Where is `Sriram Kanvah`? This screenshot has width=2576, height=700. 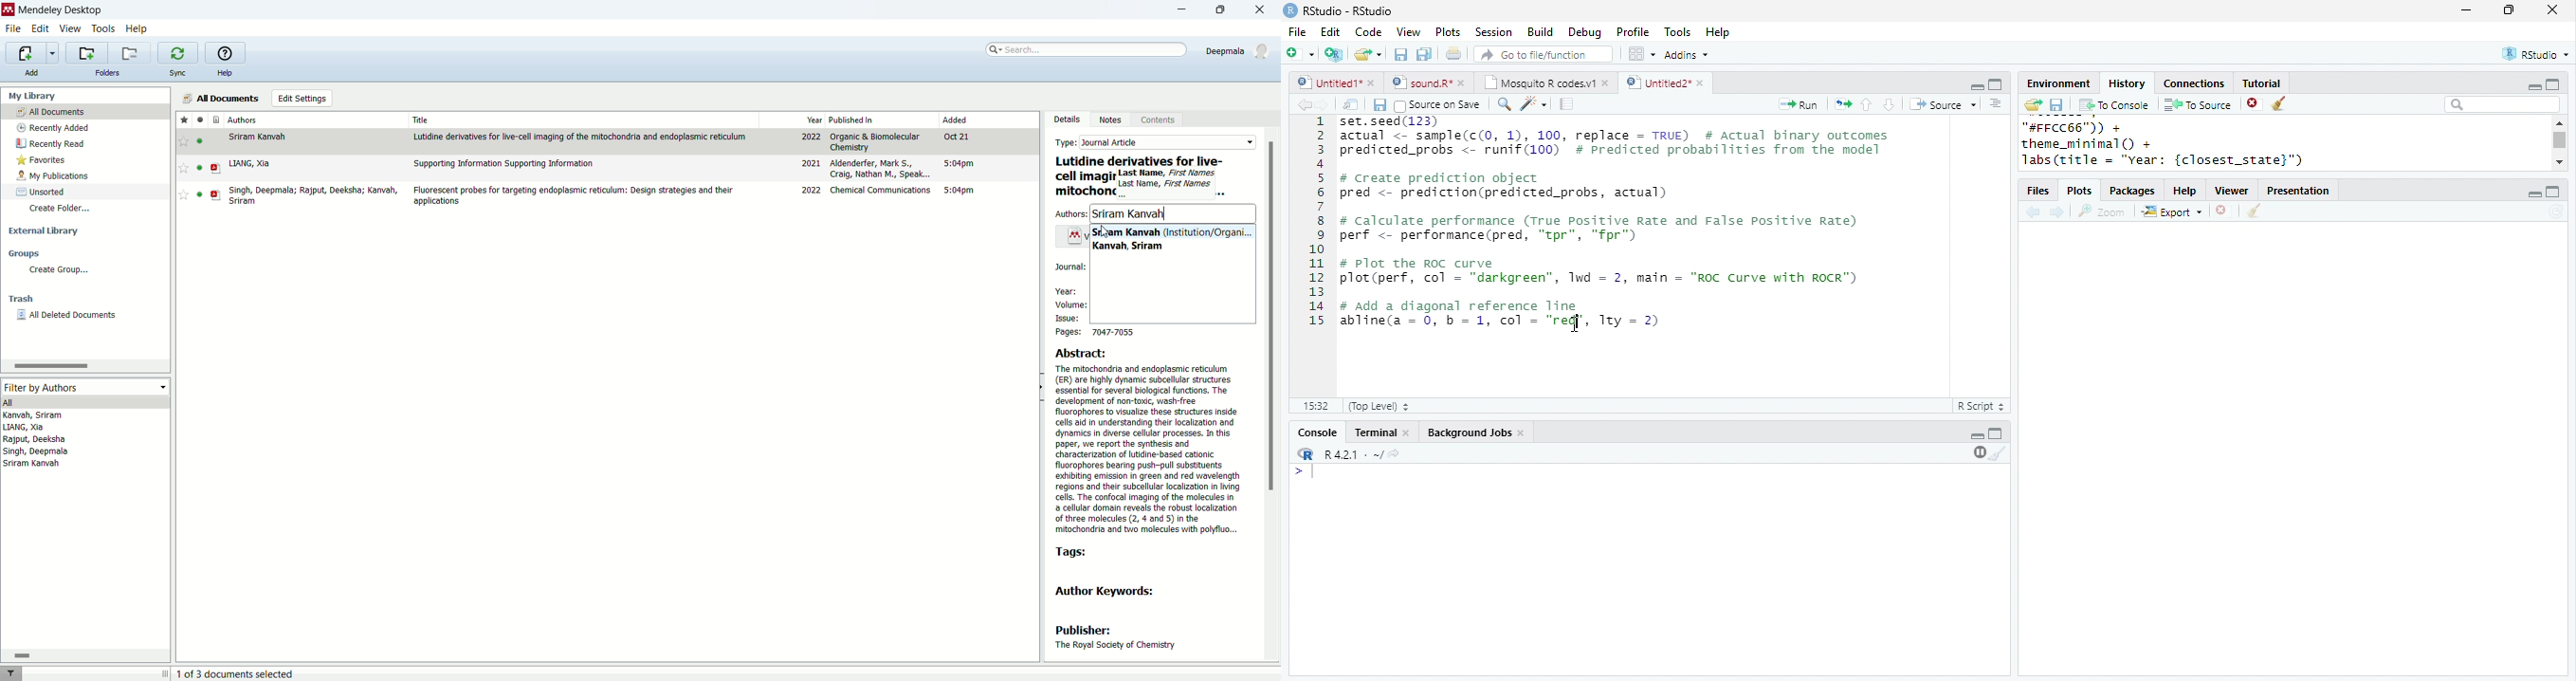
Sriram Kanvah is located at coordinates (1175, 213).